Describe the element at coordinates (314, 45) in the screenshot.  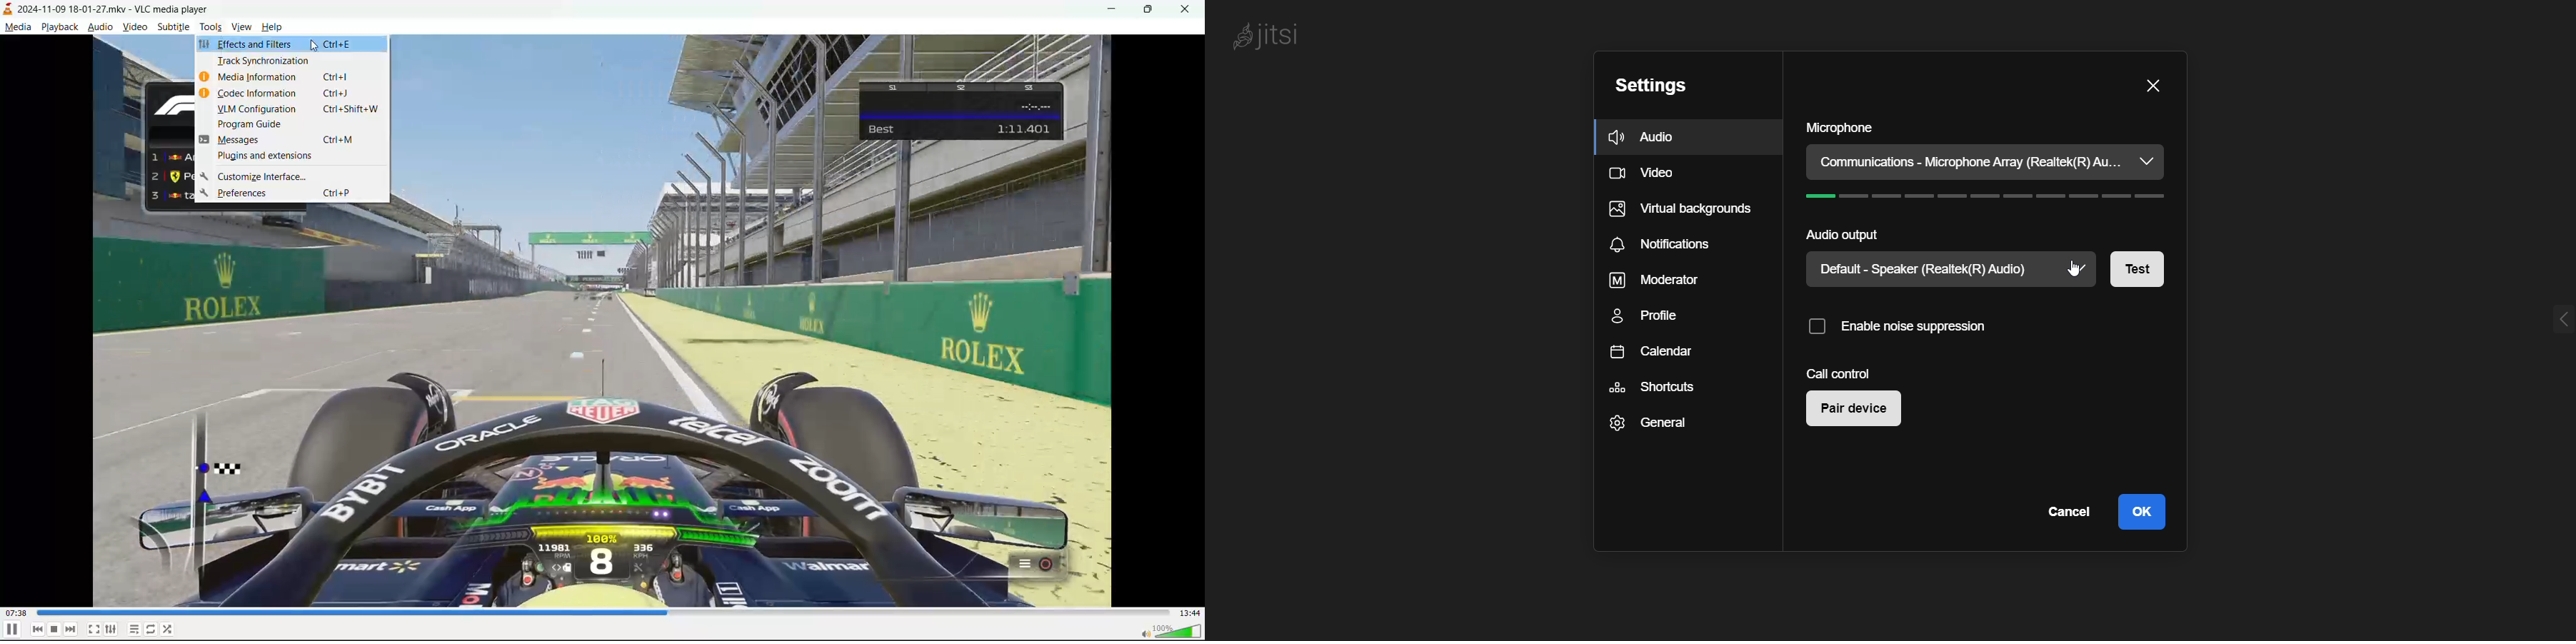
I see `cursor` at that location.